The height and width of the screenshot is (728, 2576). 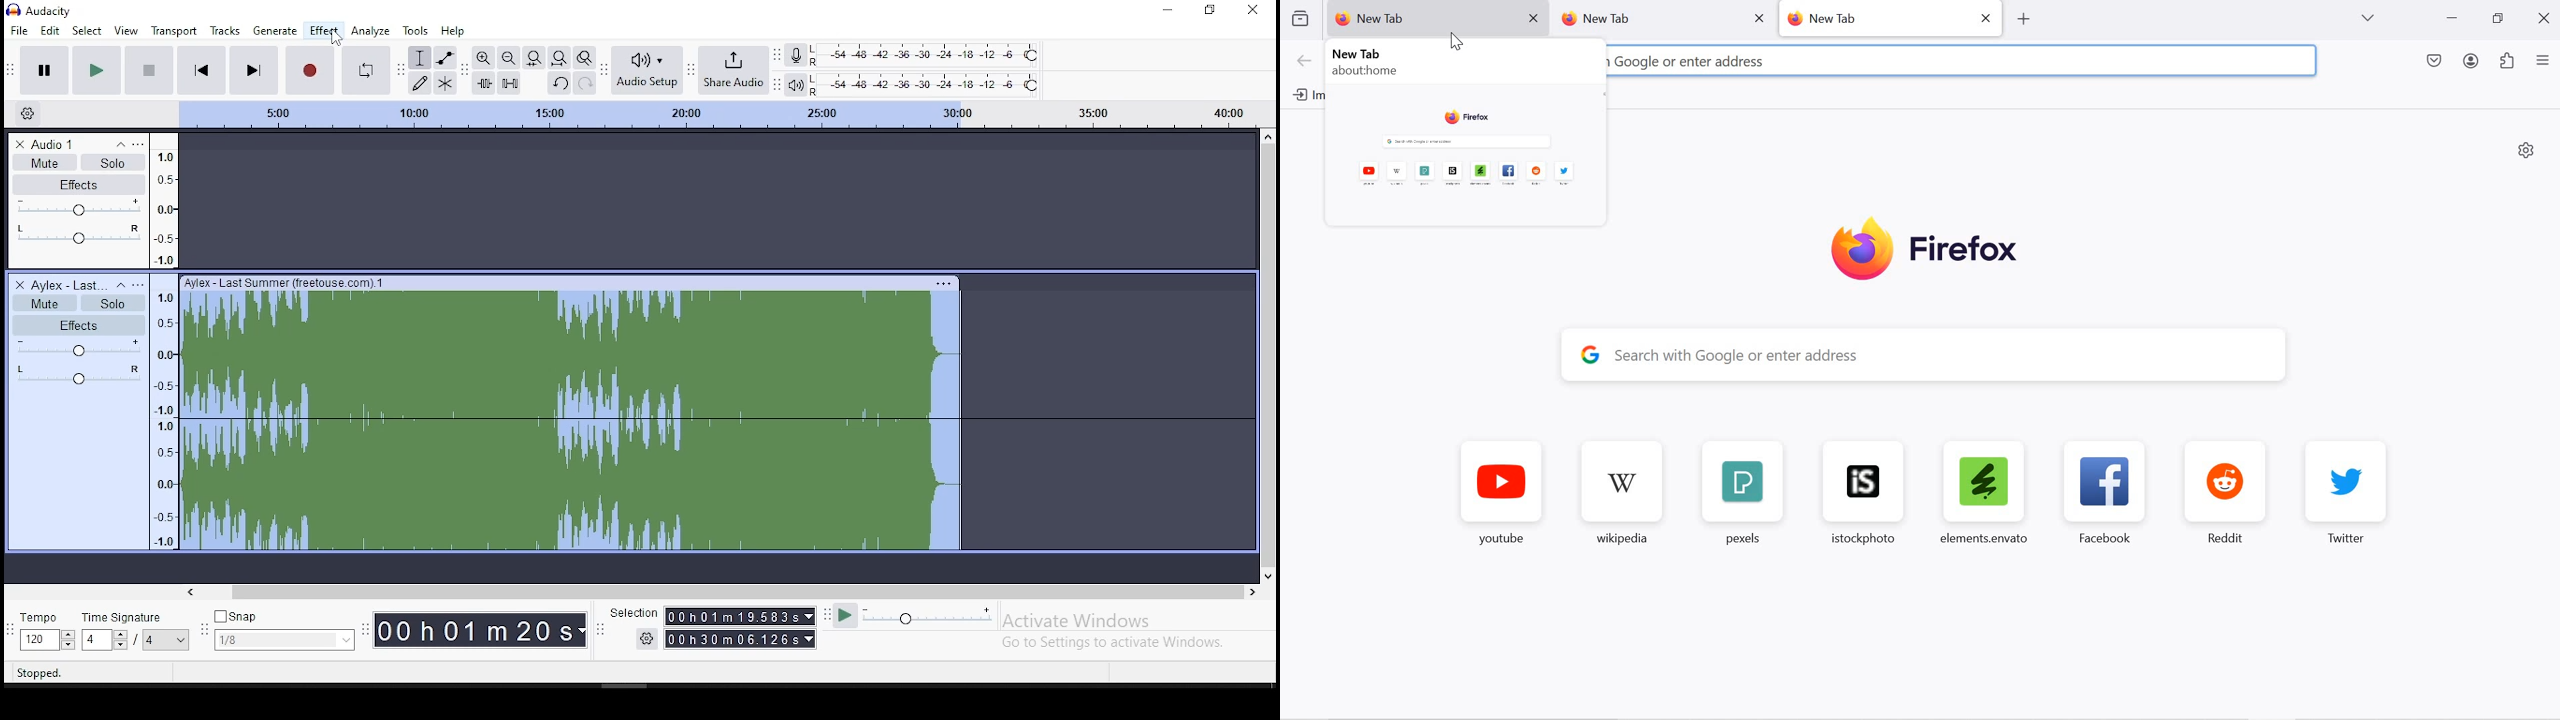 I want to click on close, so click(x=2546, y=17).